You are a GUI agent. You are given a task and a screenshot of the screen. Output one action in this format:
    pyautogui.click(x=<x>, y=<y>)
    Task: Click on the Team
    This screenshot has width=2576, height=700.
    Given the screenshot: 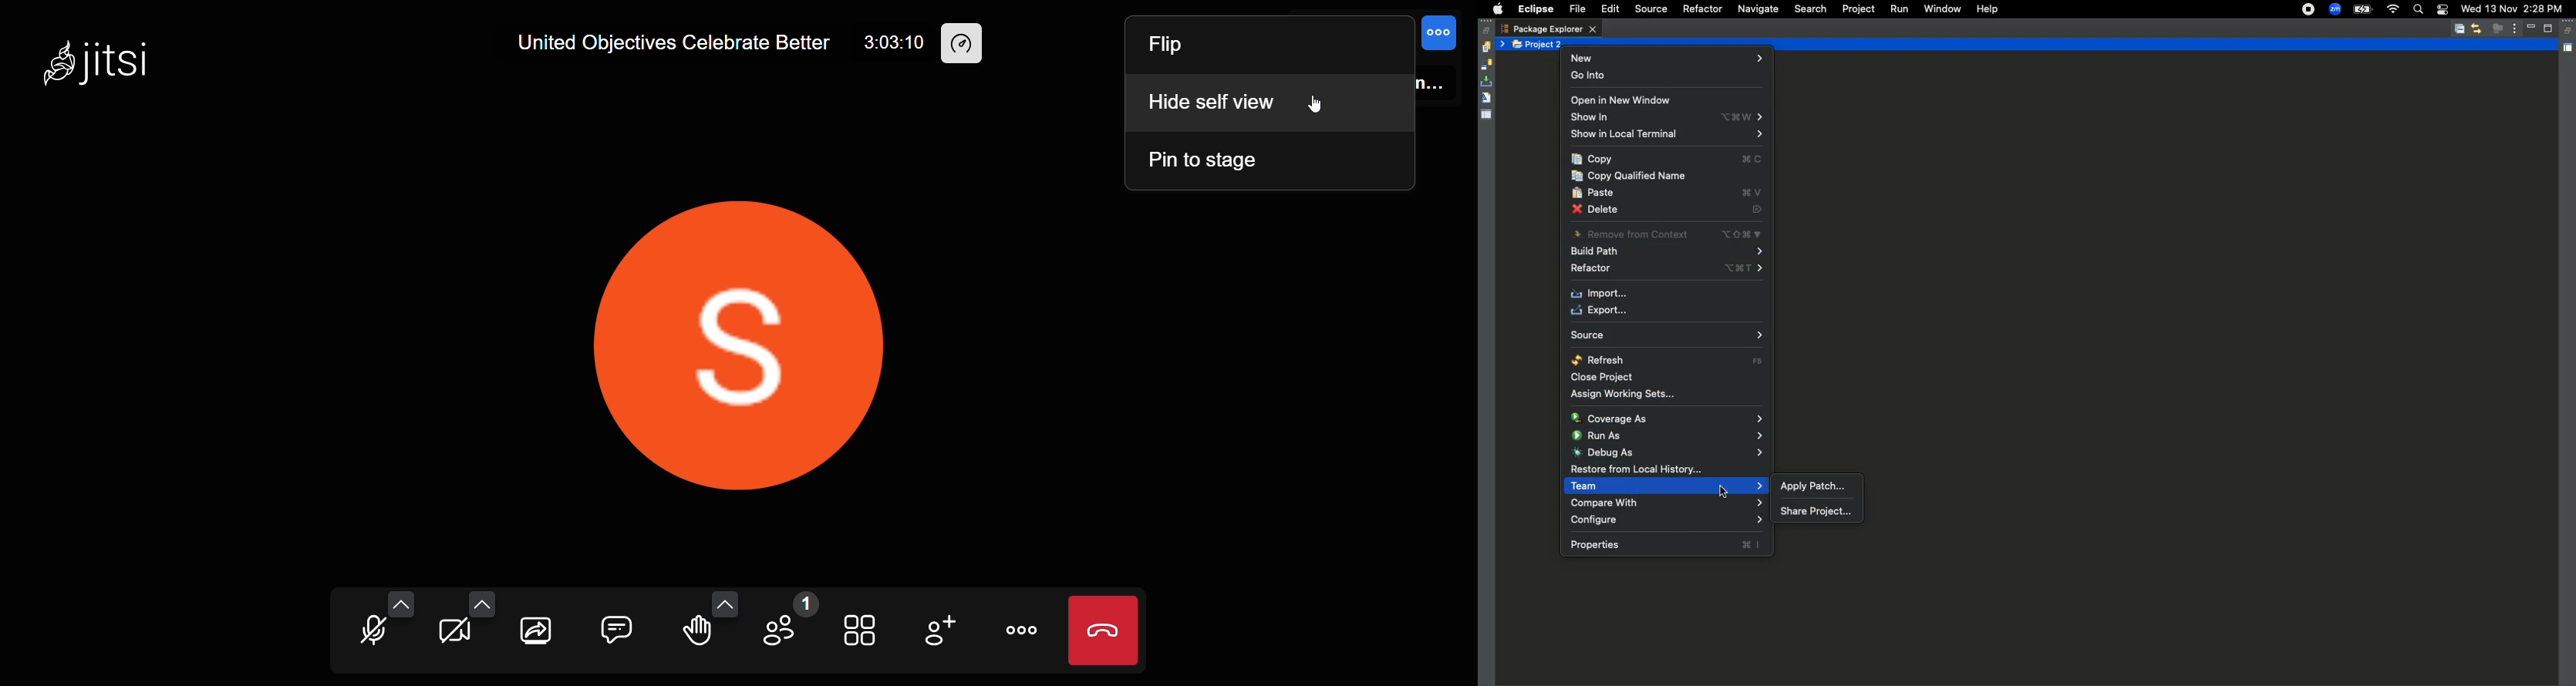 What is the action you would take?
    pyautogui.click(x=1666, y=486)
    